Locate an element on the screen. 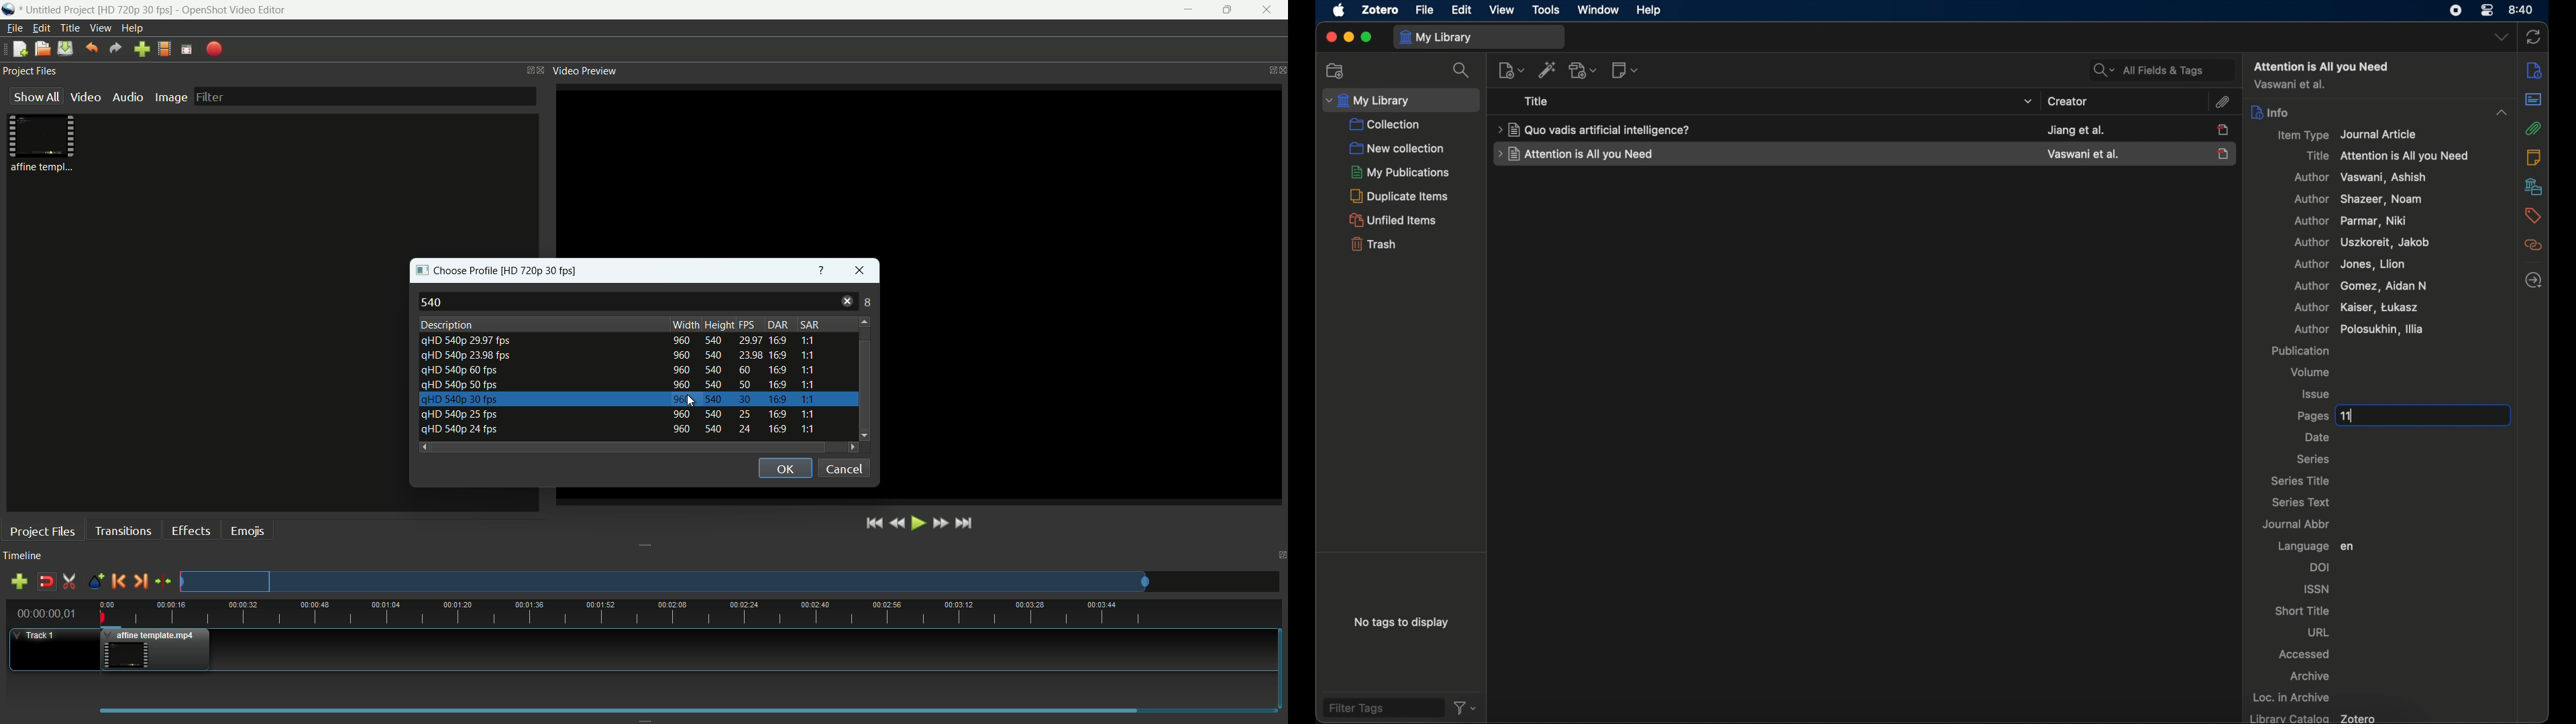 The image size is (2576, 728). tags is located at coordinates (2532, 215).